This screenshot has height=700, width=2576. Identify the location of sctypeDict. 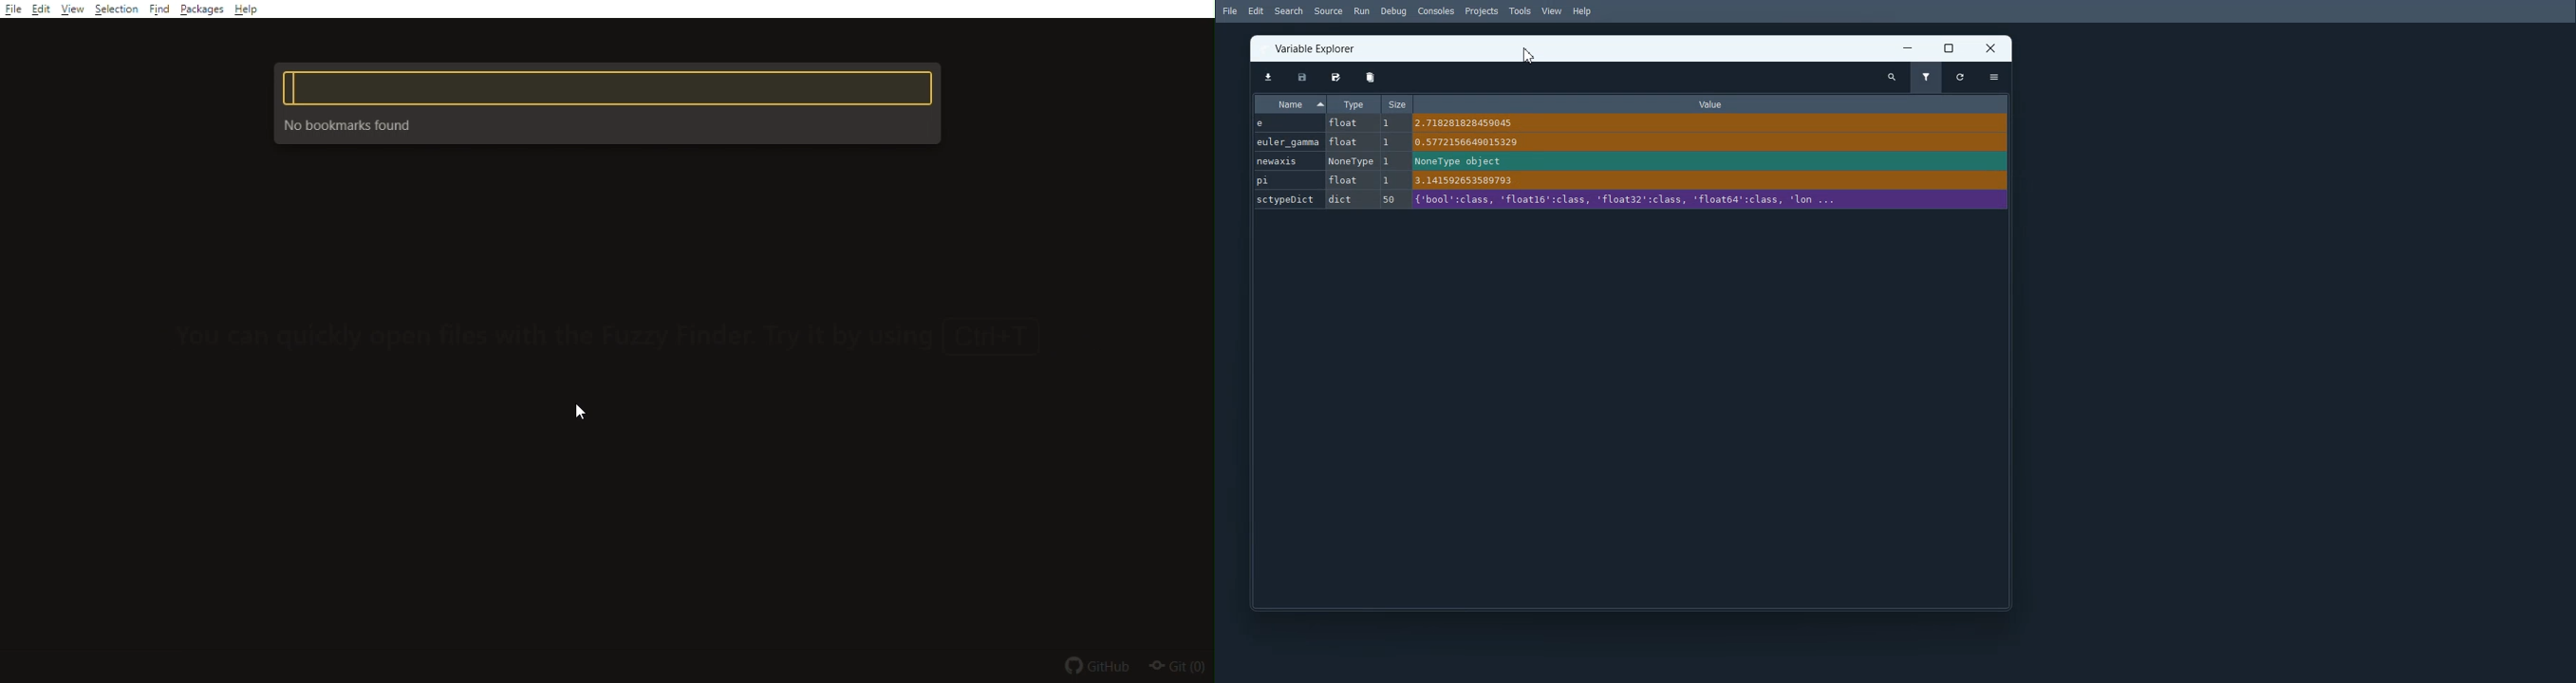
(1287, 199).